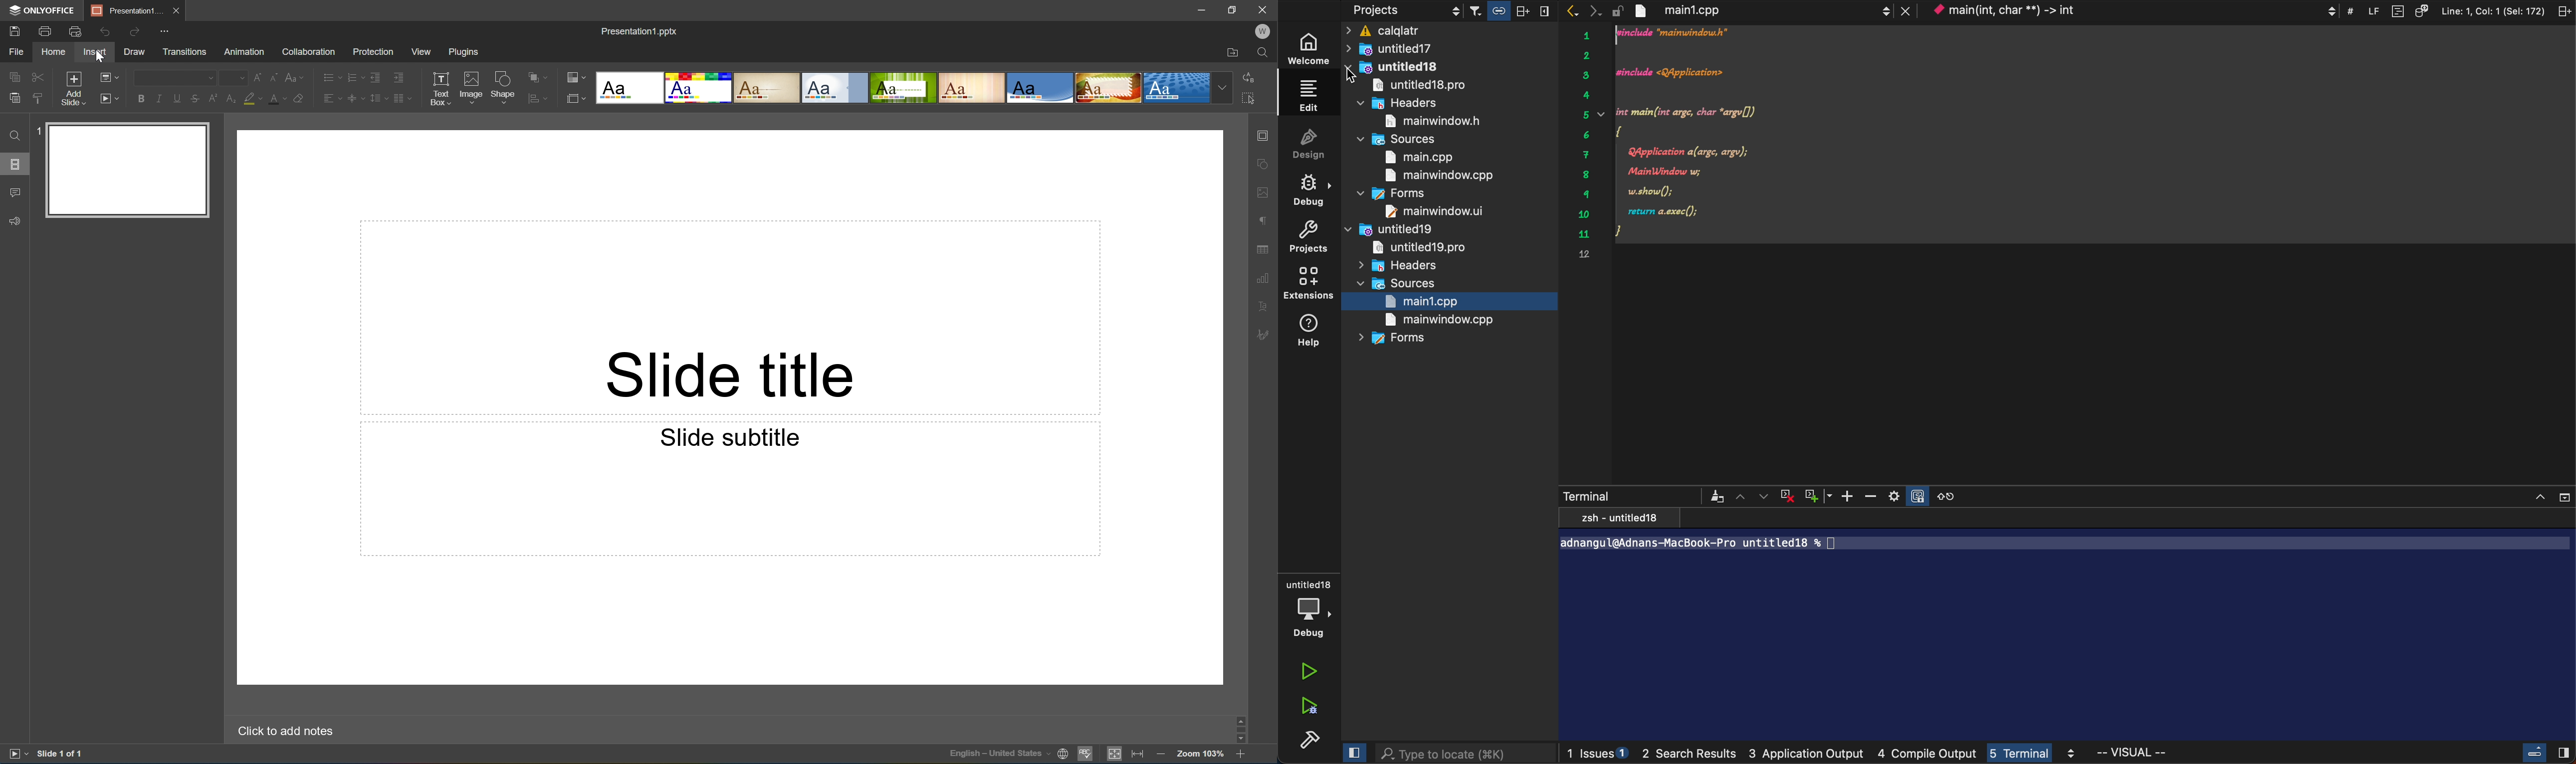 The image size is (2576, 784). What do you see at coordinates (1241, 717) in the screenshot?
I see `Scroll Up` at bounding box center [1241, 717].